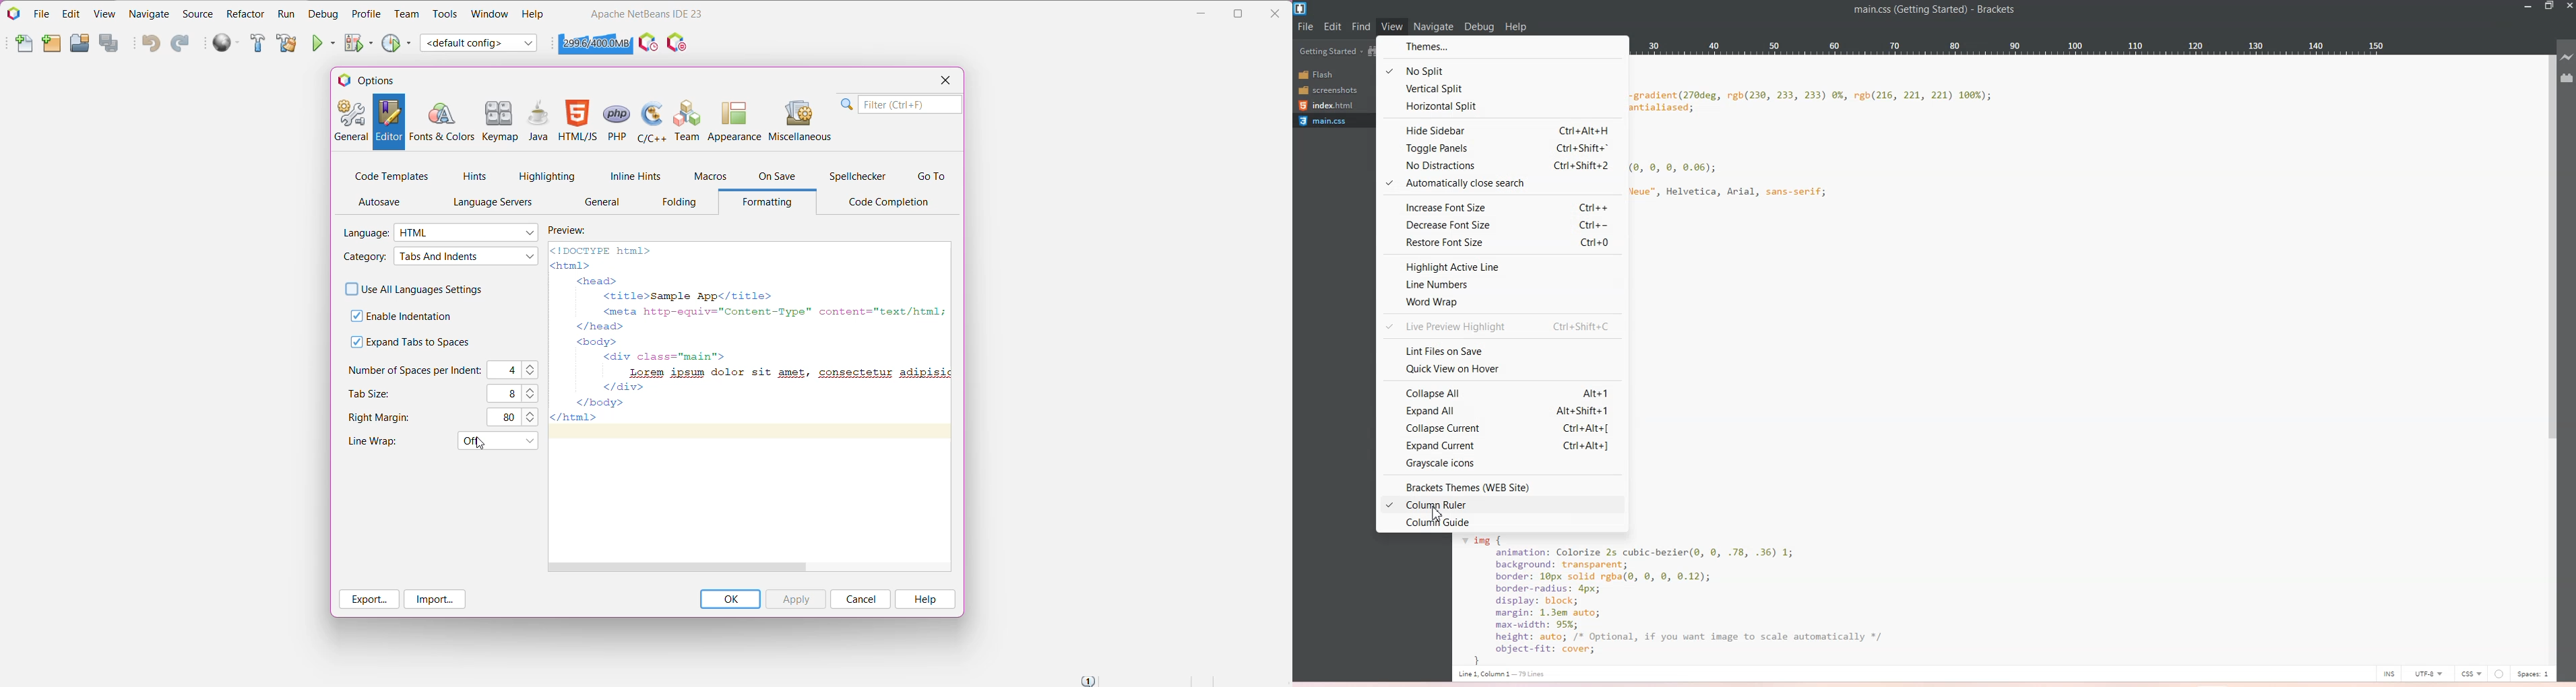  Describe the element at coordinates (1502, 68) in the screenshot. I see `No split` at that location.